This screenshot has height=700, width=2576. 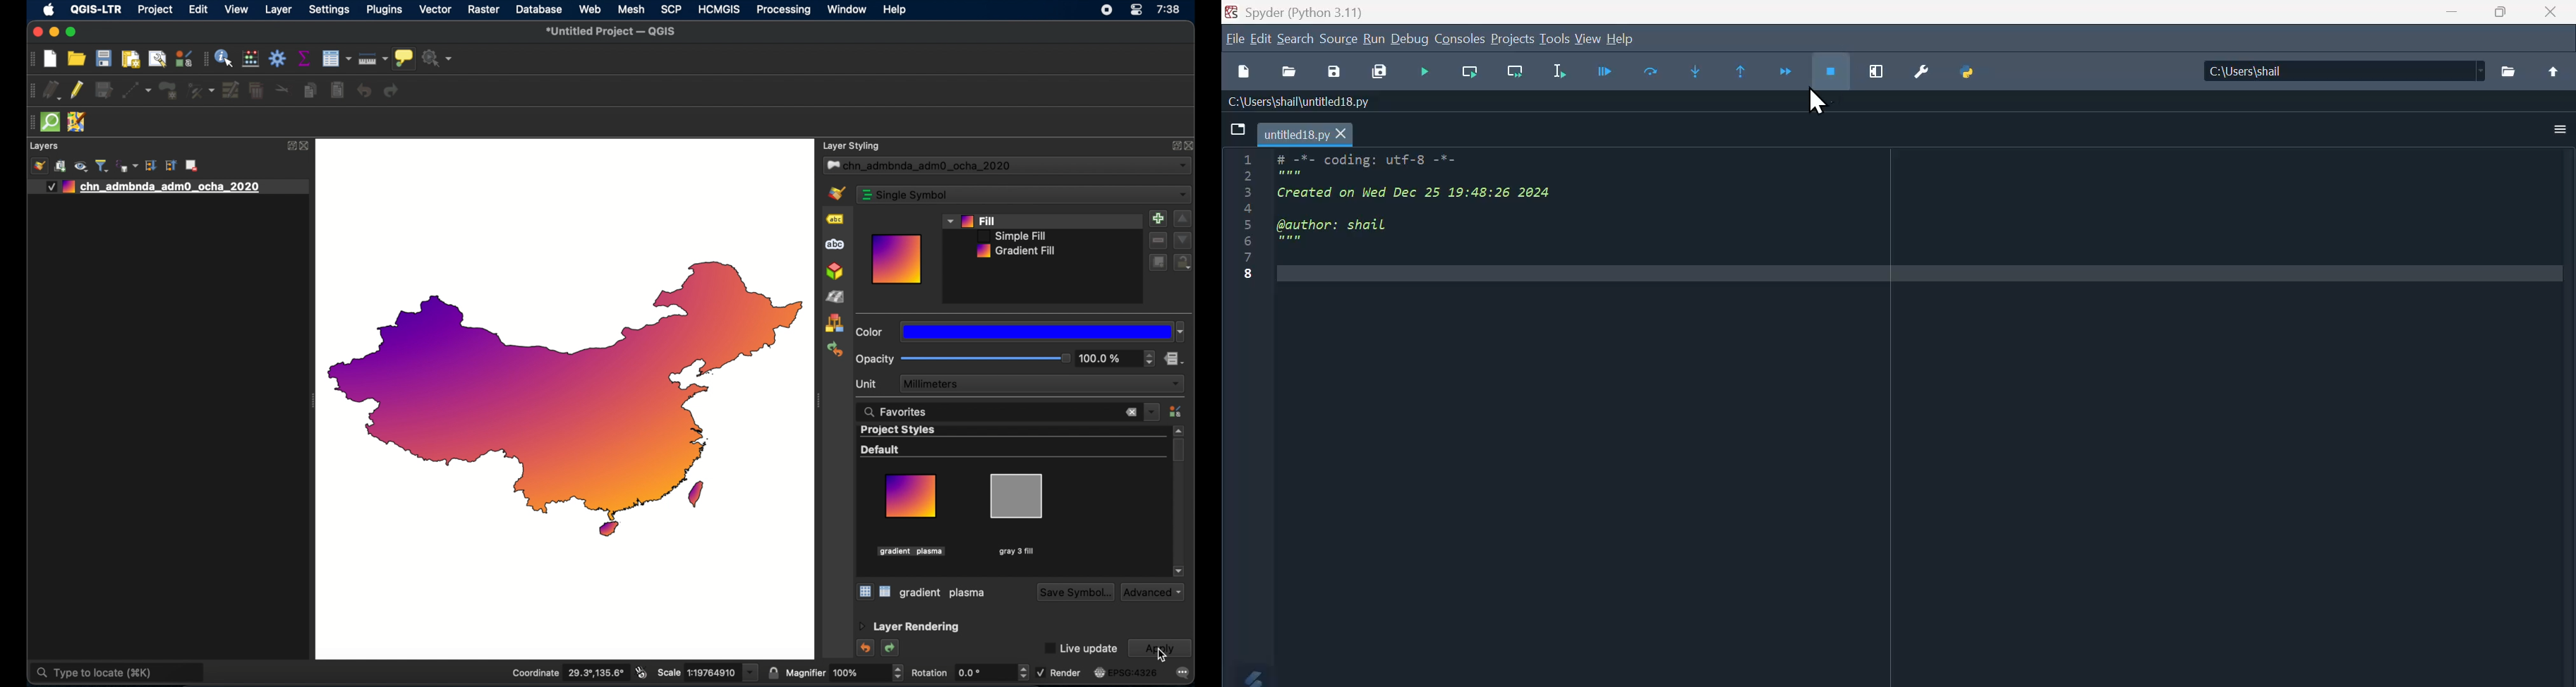 What do you see at coordinates (404, 58) in the screenshot?
I see `show map tips` at bounding box center [404, 58].